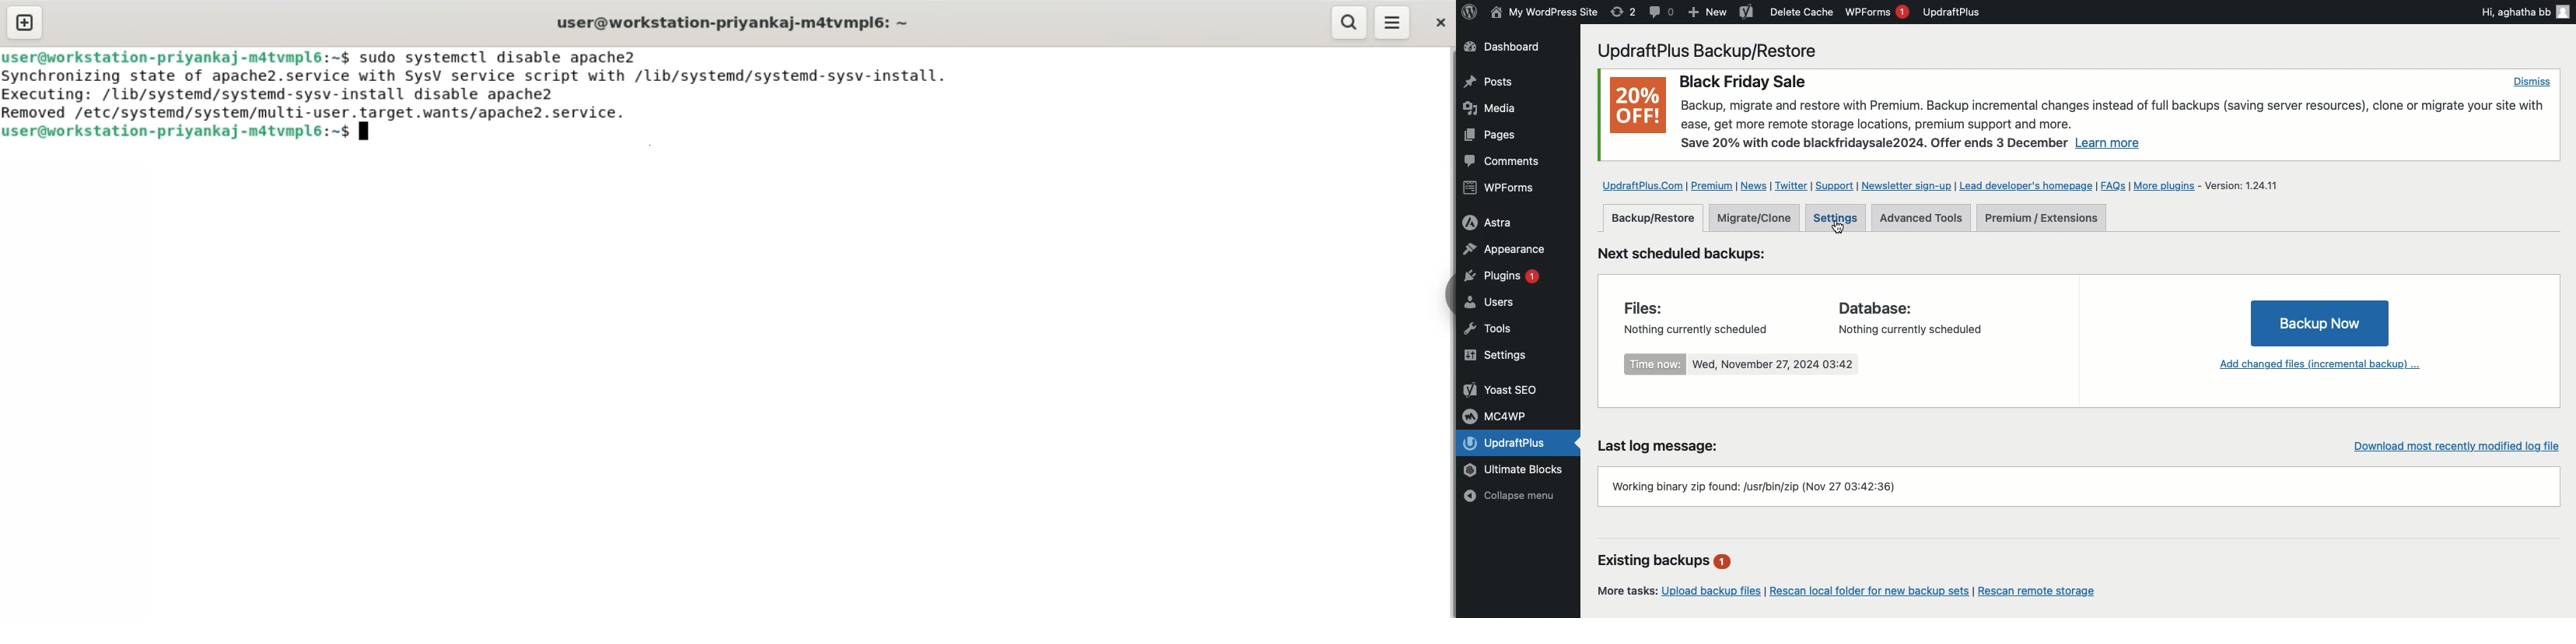  I want to click on Backup, migrate and restore with Premium. Backup incremental changes instead of full backups (saving server resources), clone or migrate your site withease, get more remote storage locations, premium support and more. Save 20% with code blackfridaysale2024. Offer ends 3 December Learn more, so click(2116, 125).